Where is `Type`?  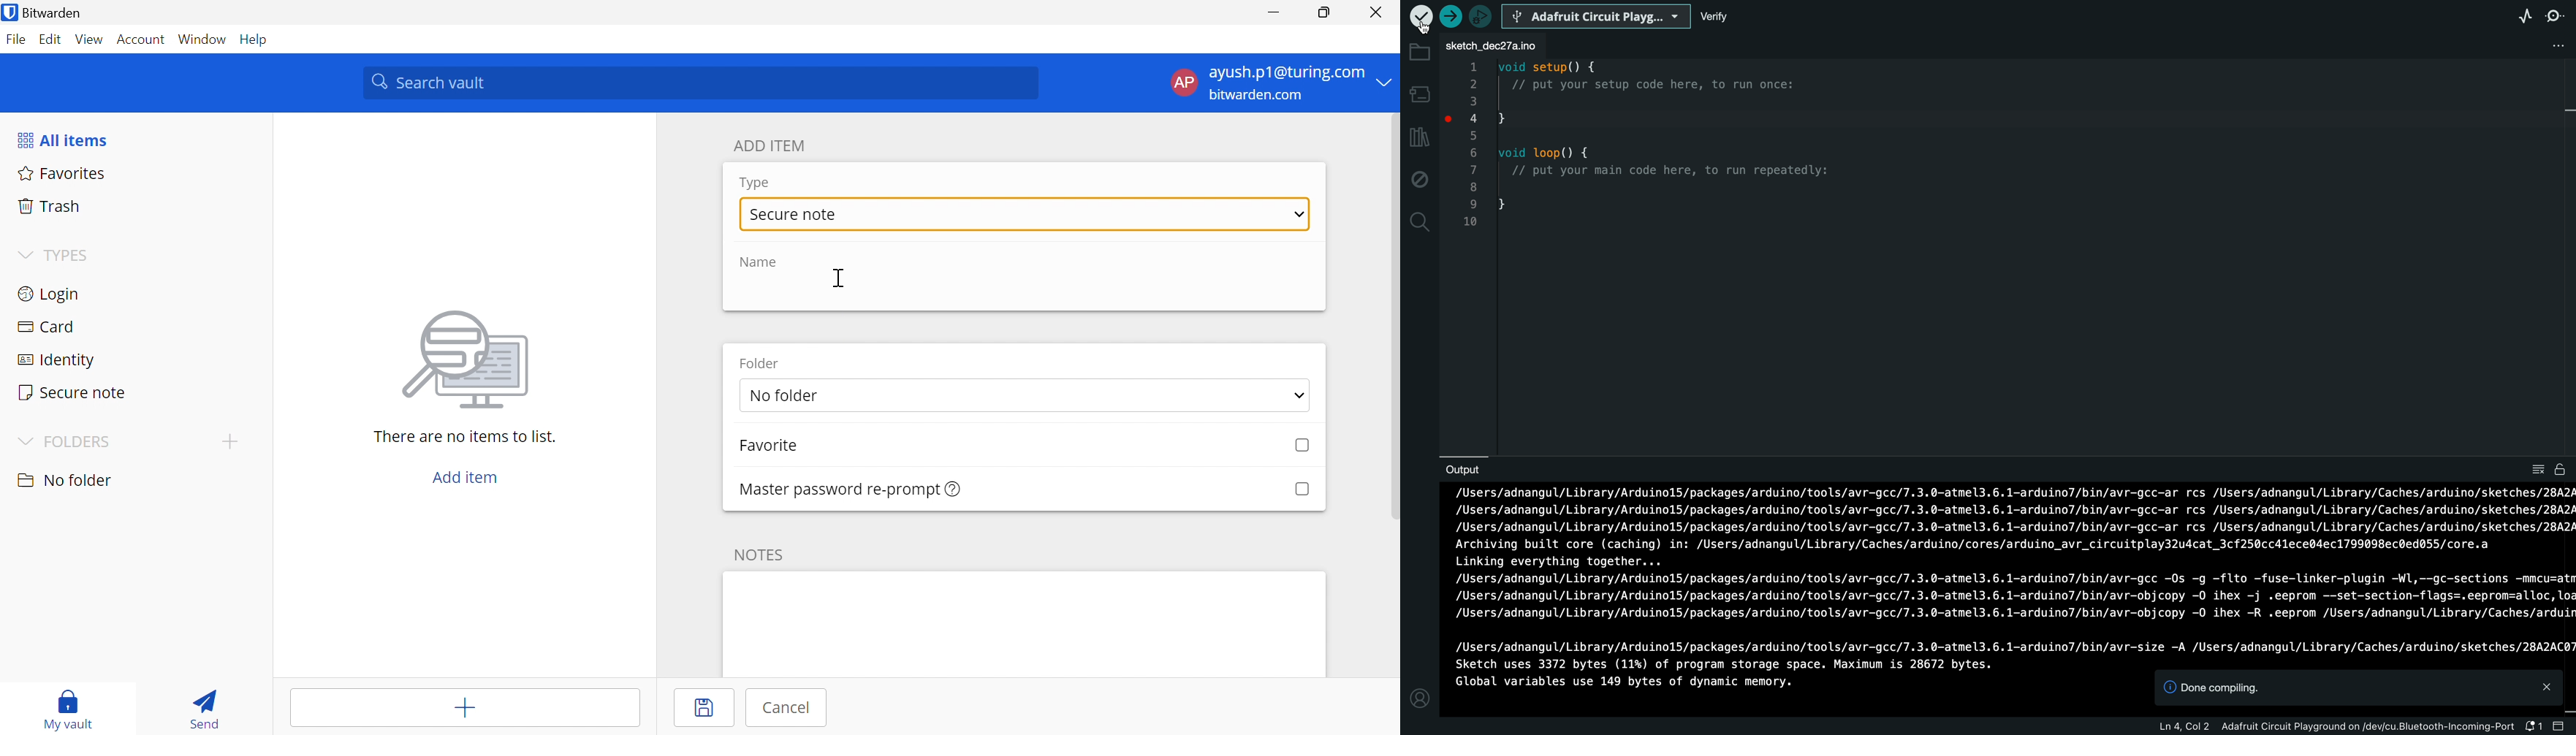 Type is located at coordinates (756, 183).